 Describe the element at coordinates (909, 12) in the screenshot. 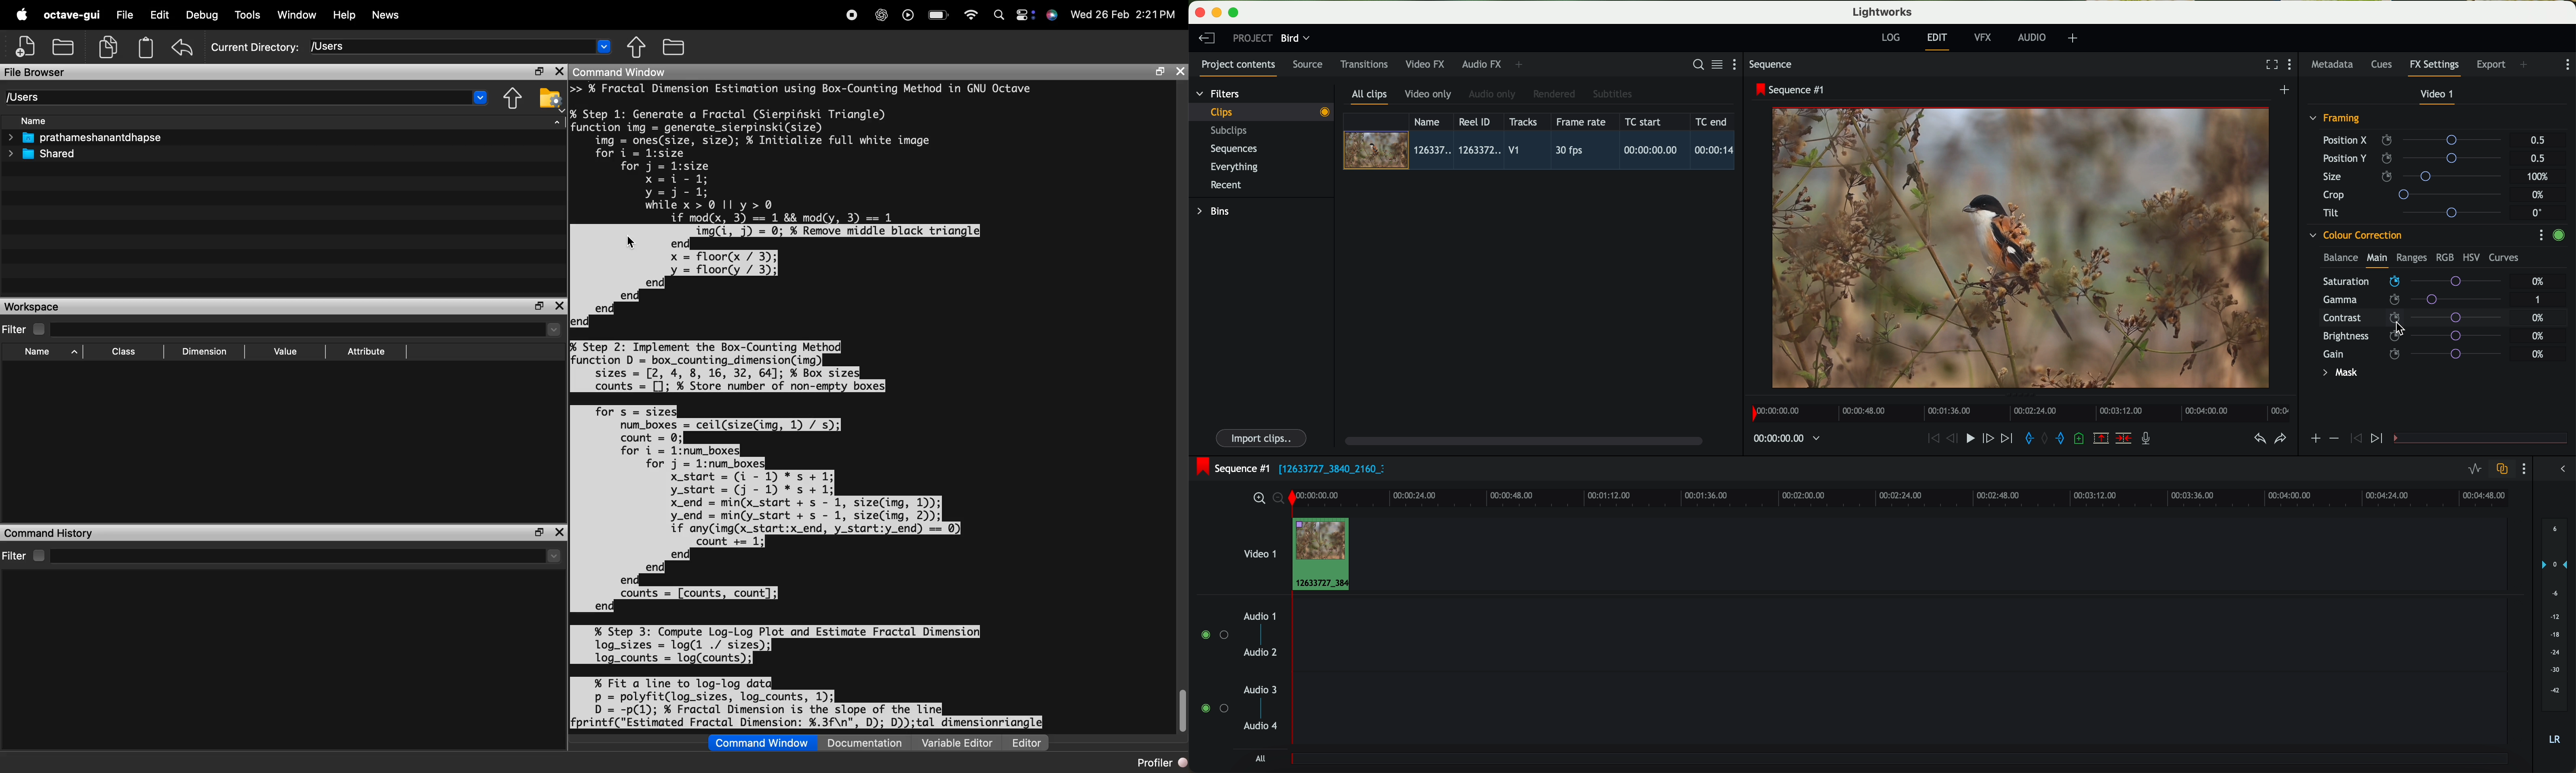

I see `play` at that location.